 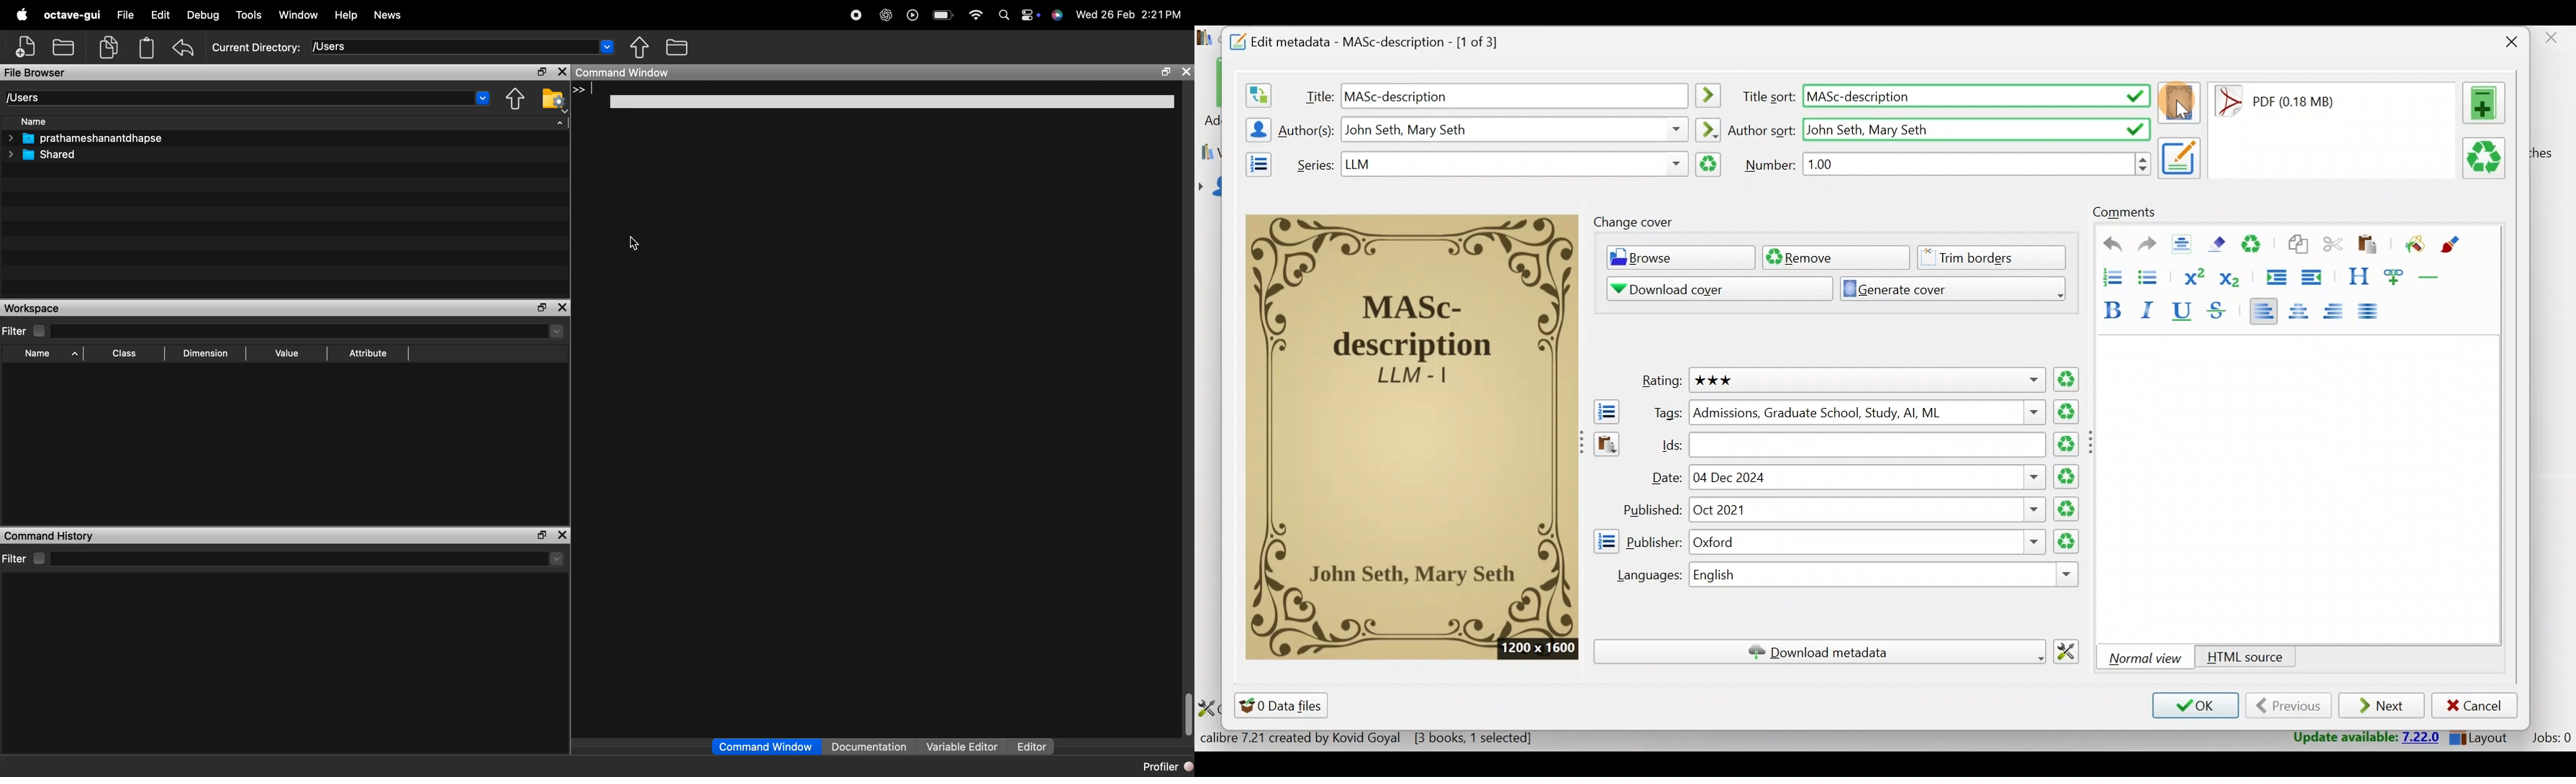 I want to click on Clear series, so click(x=1709, y=165).